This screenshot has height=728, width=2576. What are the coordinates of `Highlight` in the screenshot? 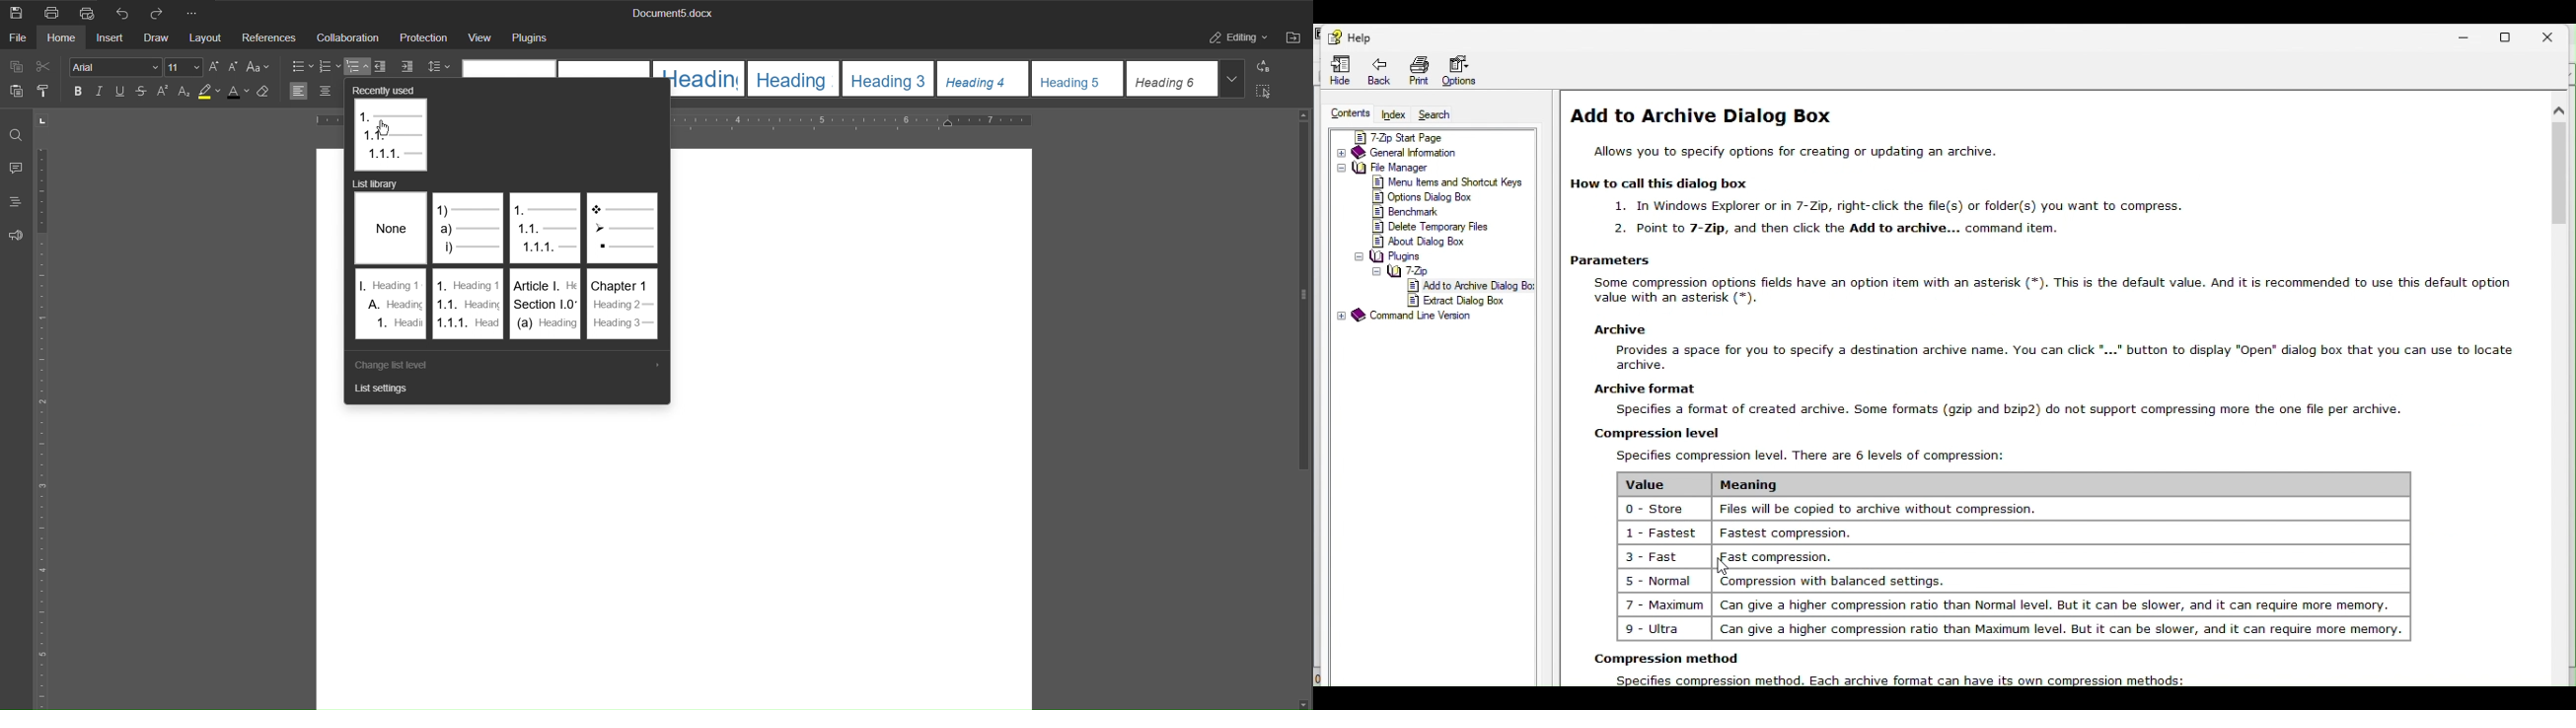 It's located at (211, 91).